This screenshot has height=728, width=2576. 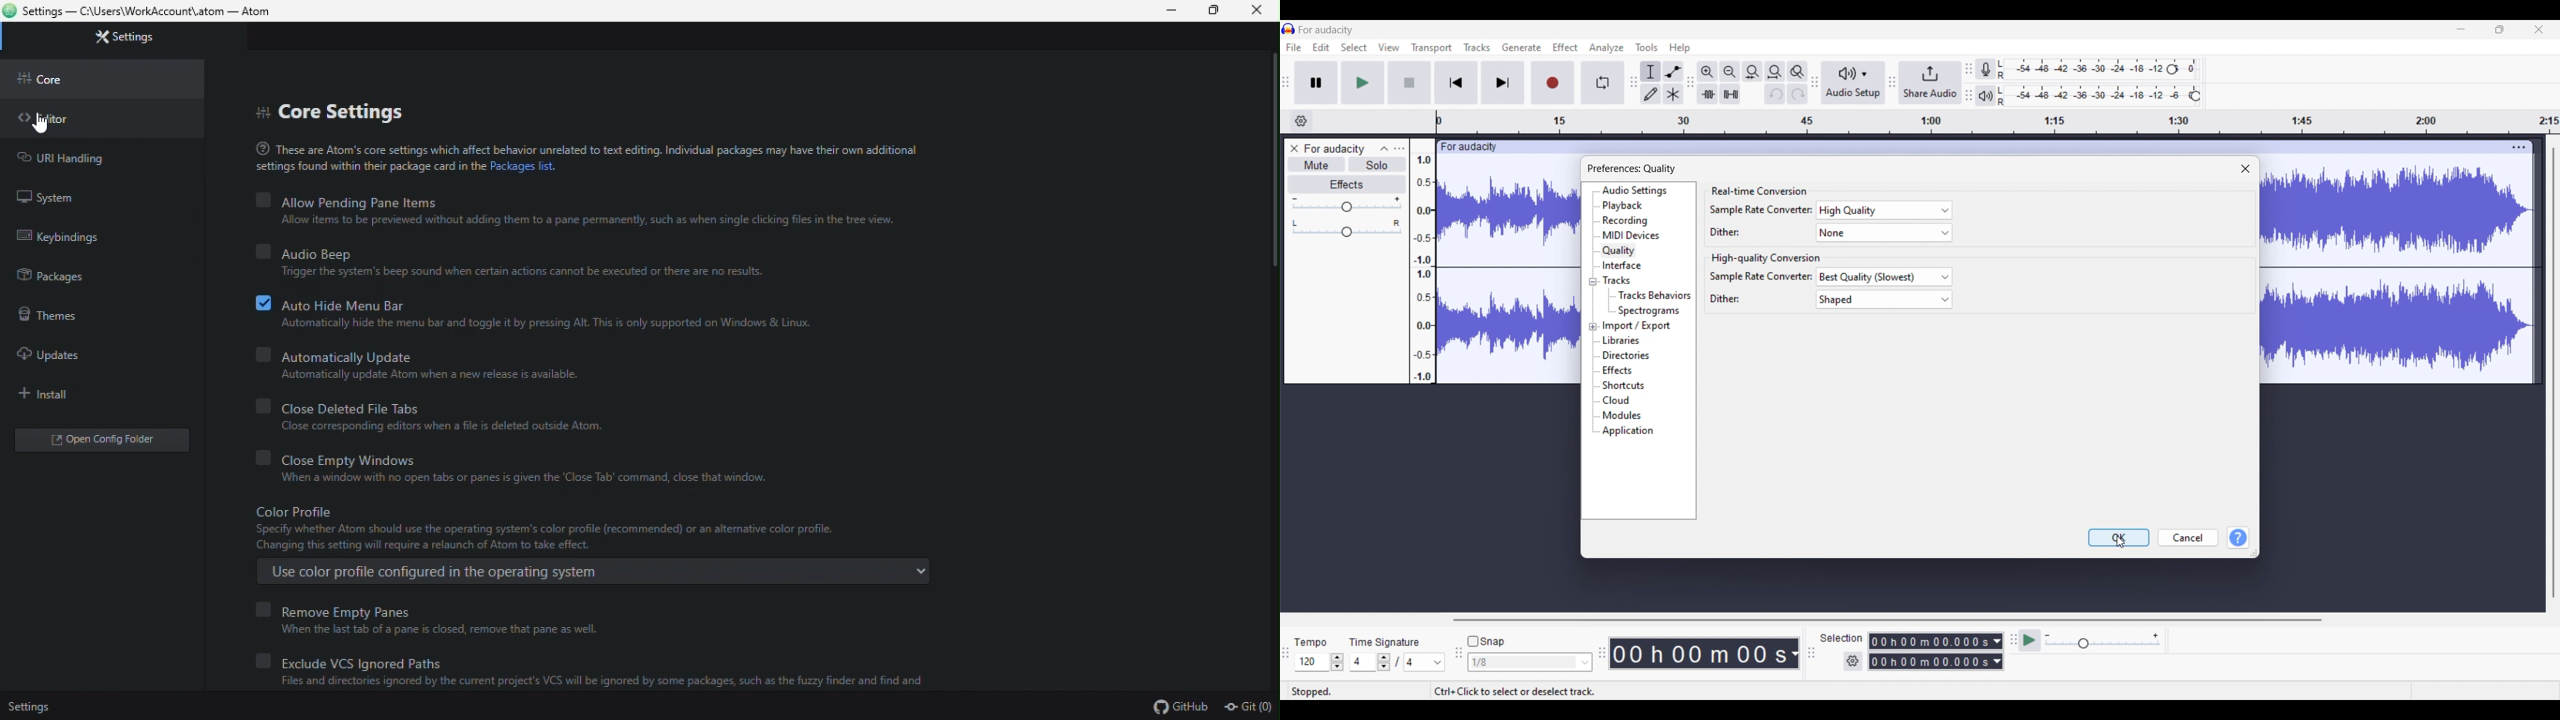 I want to click on 0, so click(x=2194, y=65).